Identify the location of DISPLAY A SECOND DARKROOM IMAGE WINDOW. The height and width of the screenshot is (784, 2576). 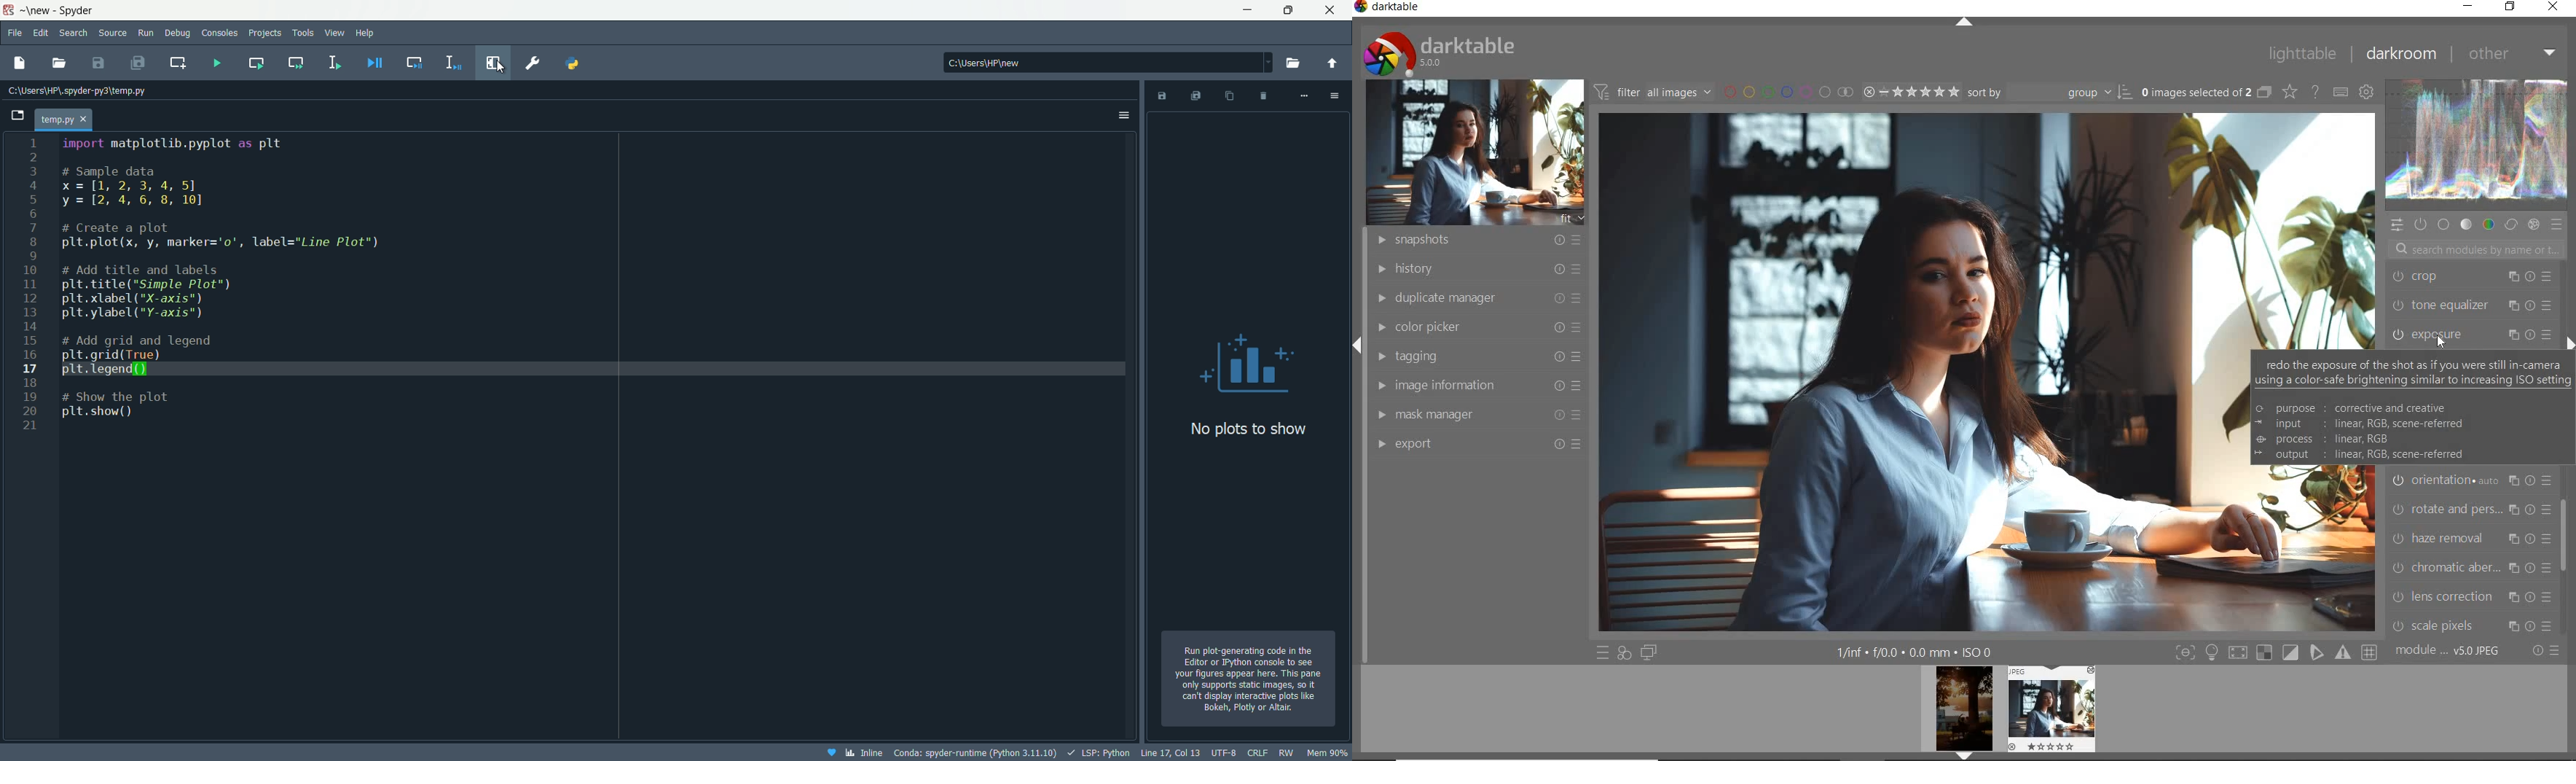
(1649, 653).